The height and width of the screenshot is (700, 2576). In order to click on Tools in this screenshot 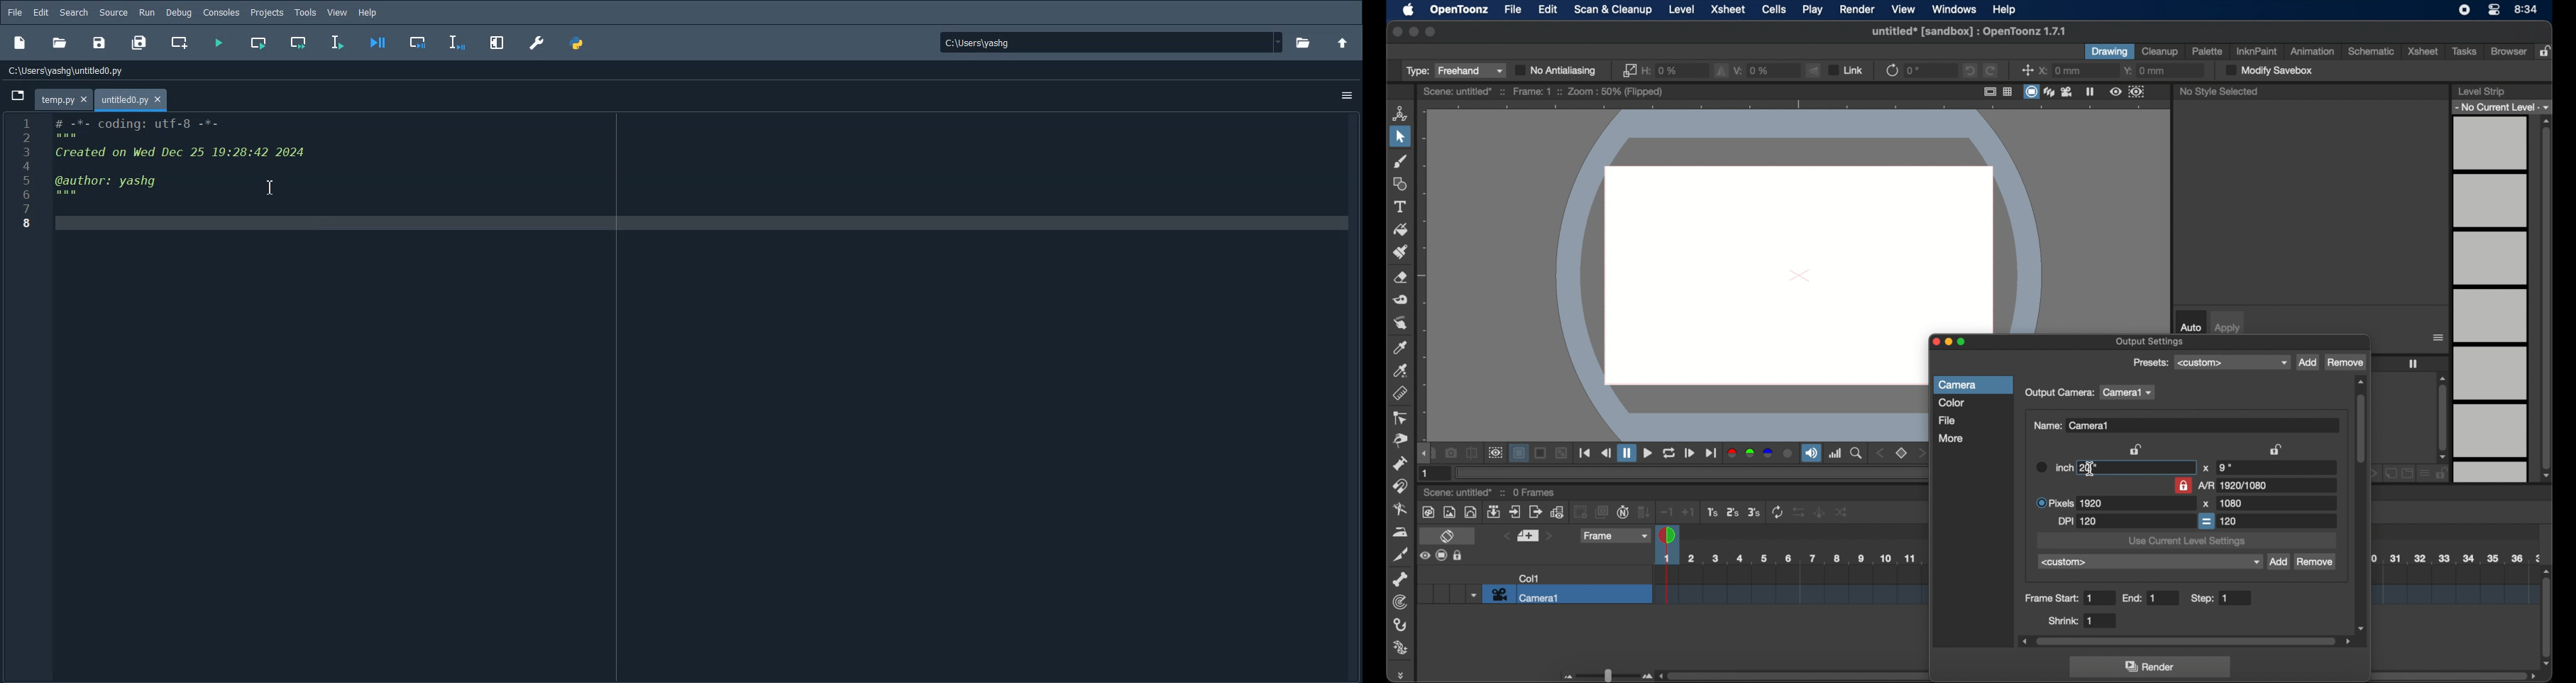, I will do `click(306, 12)`.